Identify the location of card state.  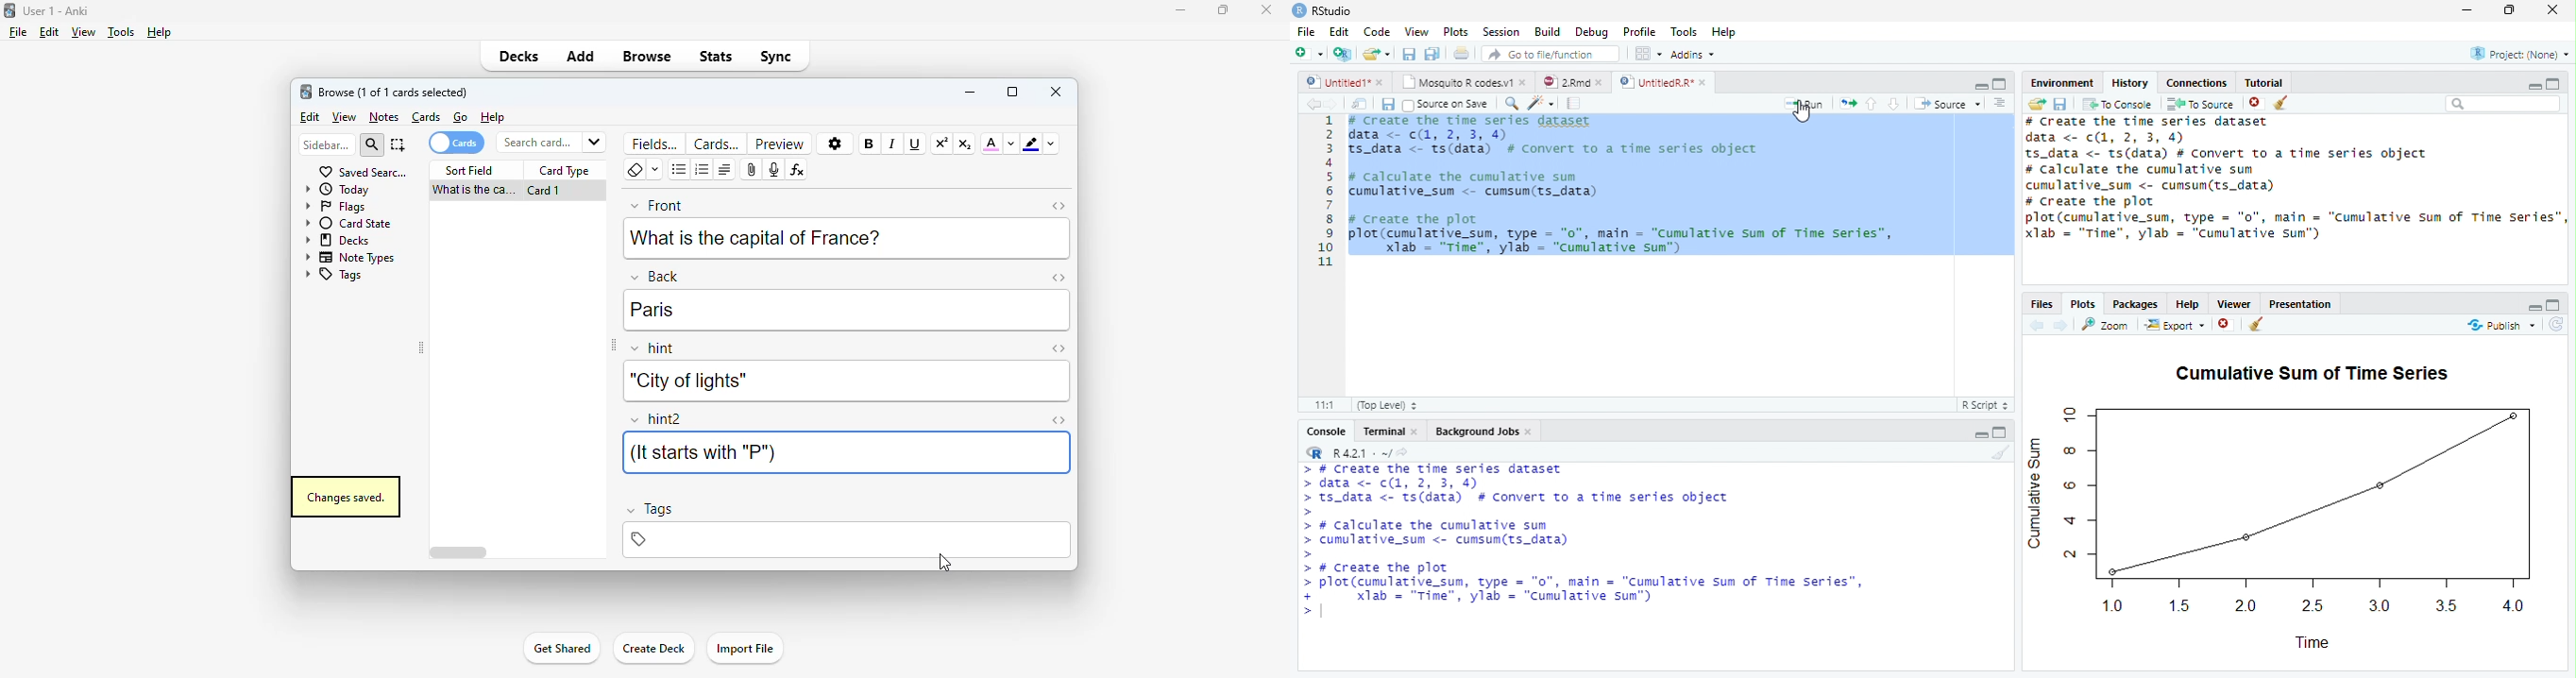
(347, 223).